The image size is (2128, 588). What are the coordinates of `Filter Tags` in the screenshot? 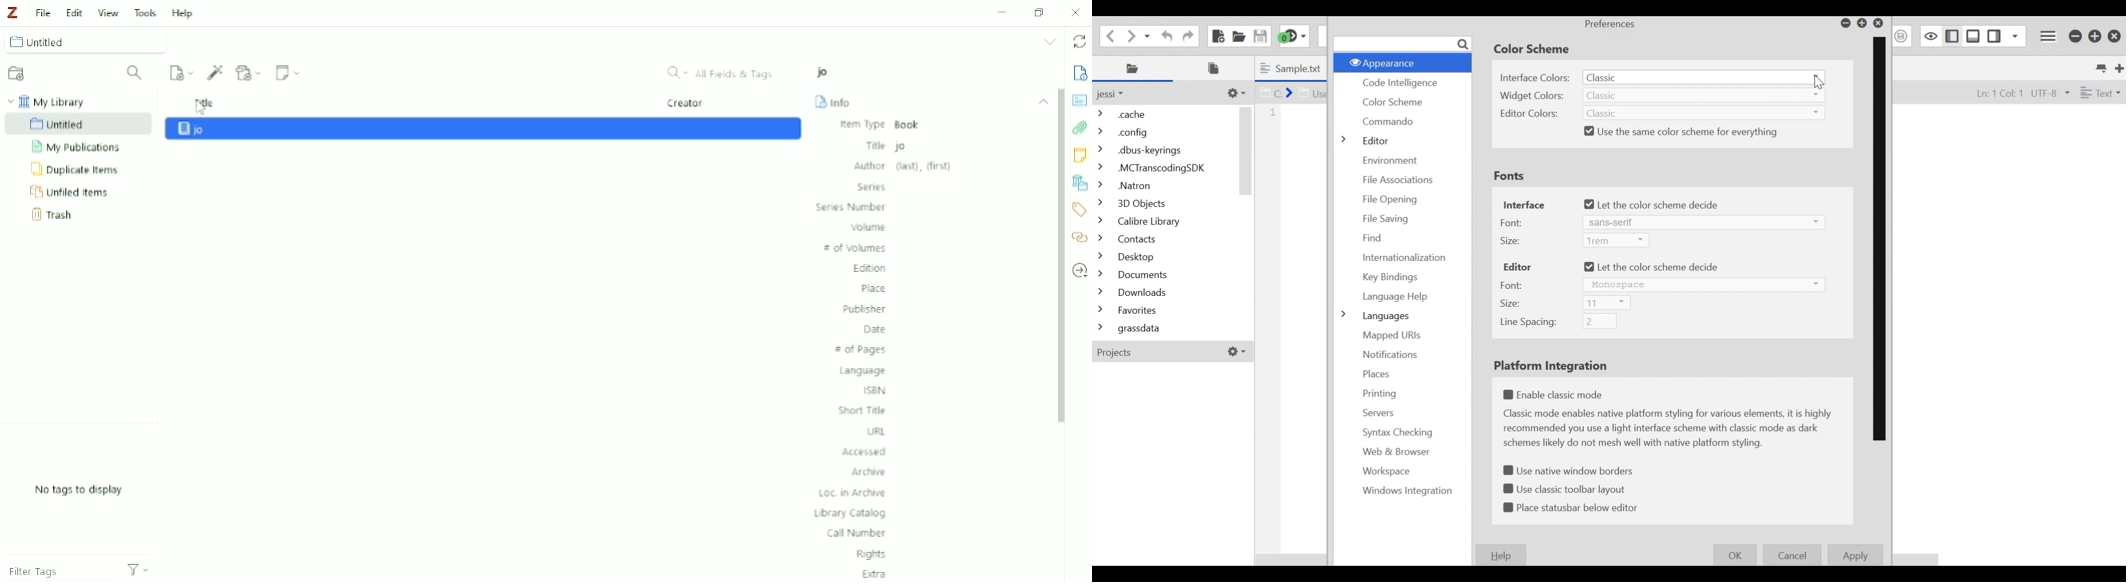 It's located at (55, 571).